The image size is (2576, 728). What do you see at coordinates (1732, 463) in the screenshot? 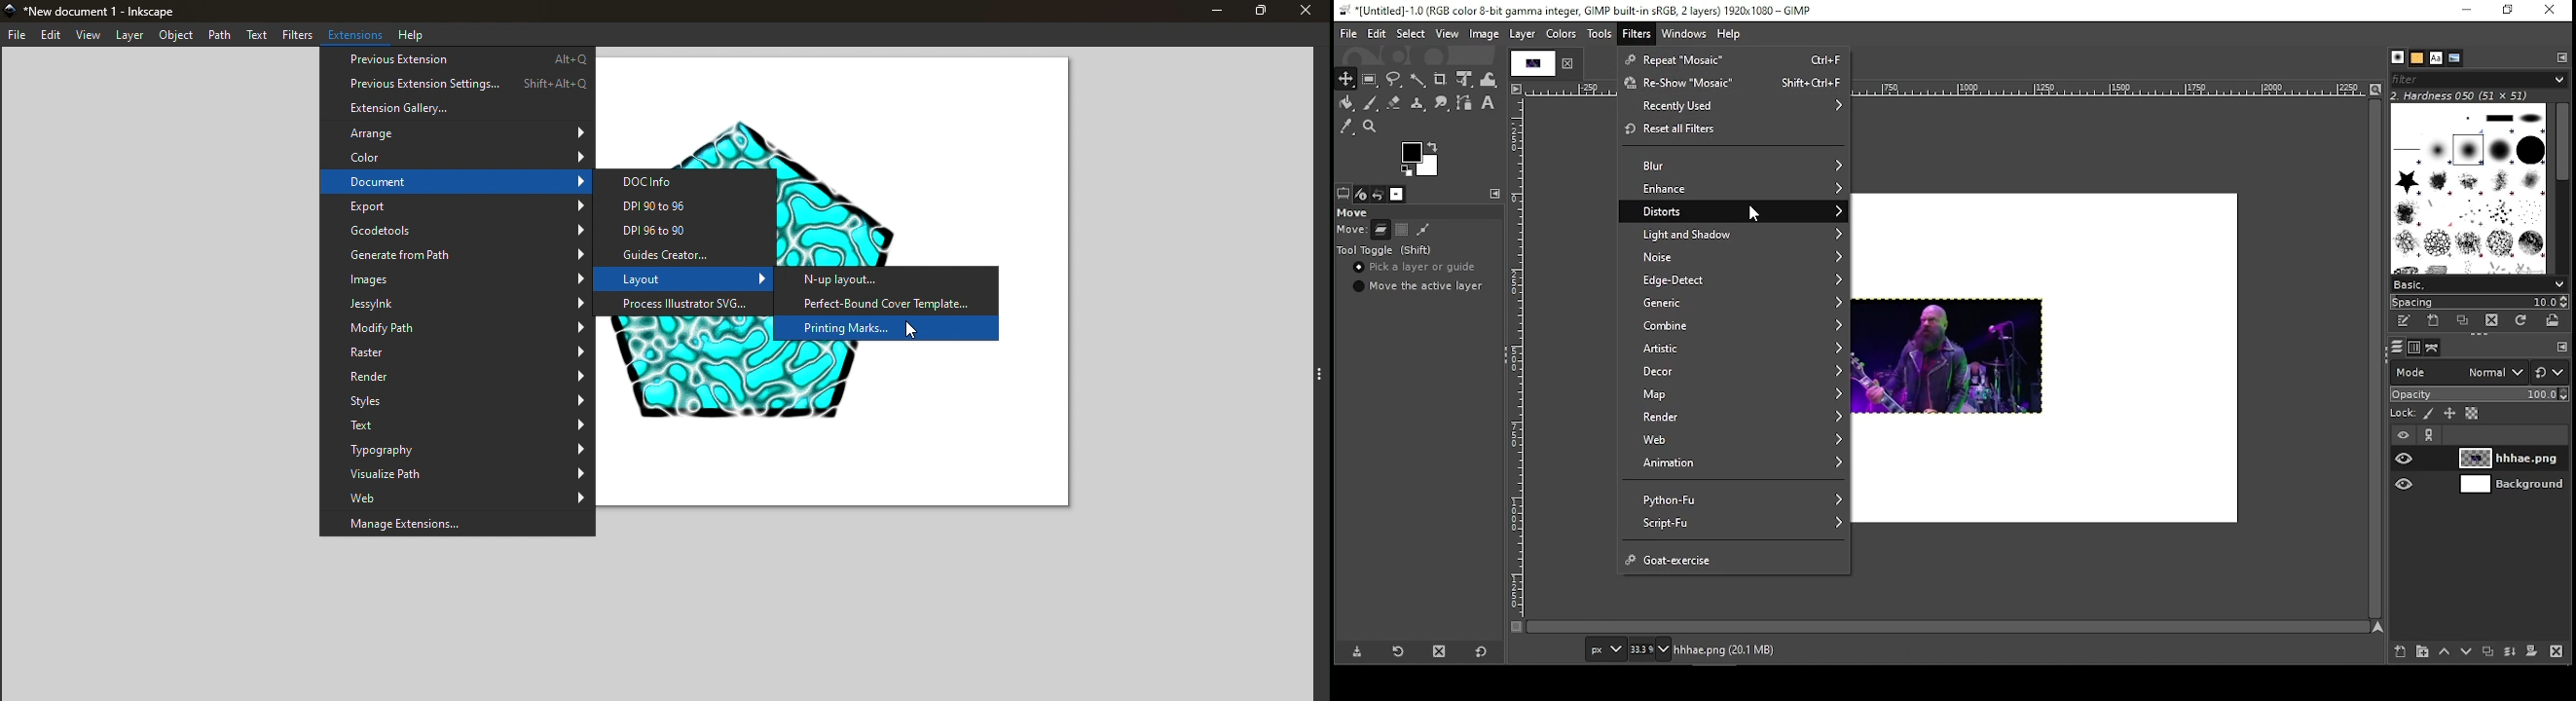
I see `animation` at bounding box center [1732, 463].